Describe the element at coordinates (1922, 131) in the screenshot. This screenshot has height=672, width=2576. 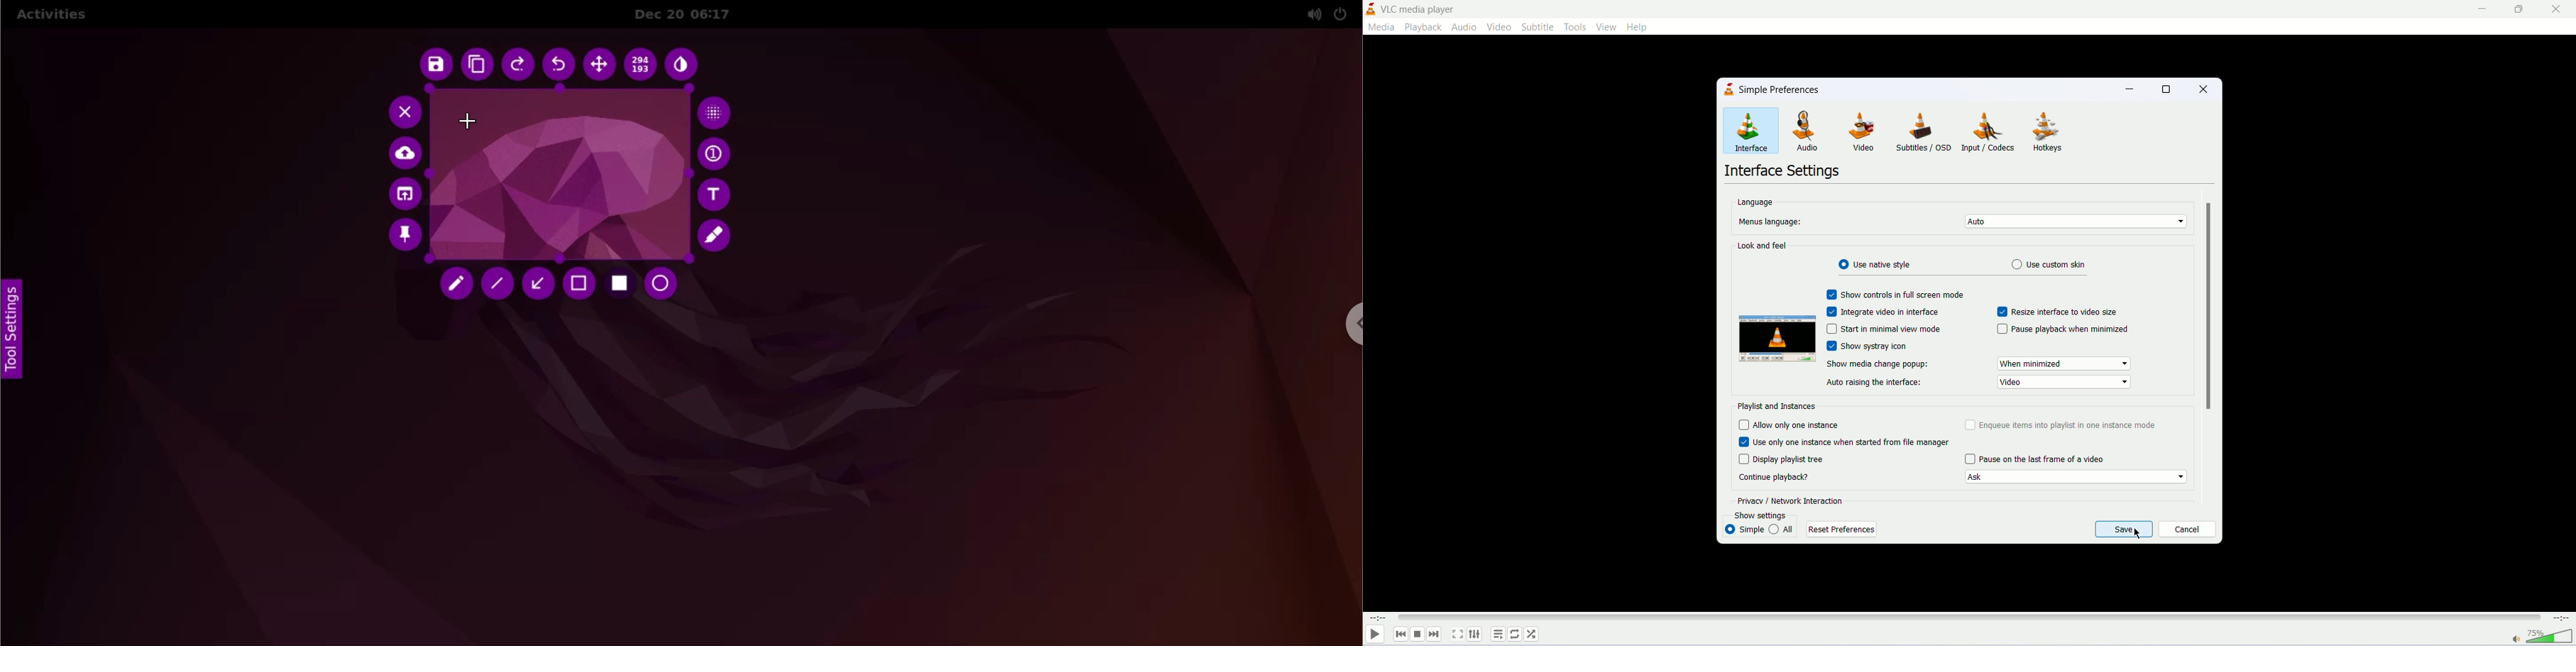
I see `subtitles` at that location.